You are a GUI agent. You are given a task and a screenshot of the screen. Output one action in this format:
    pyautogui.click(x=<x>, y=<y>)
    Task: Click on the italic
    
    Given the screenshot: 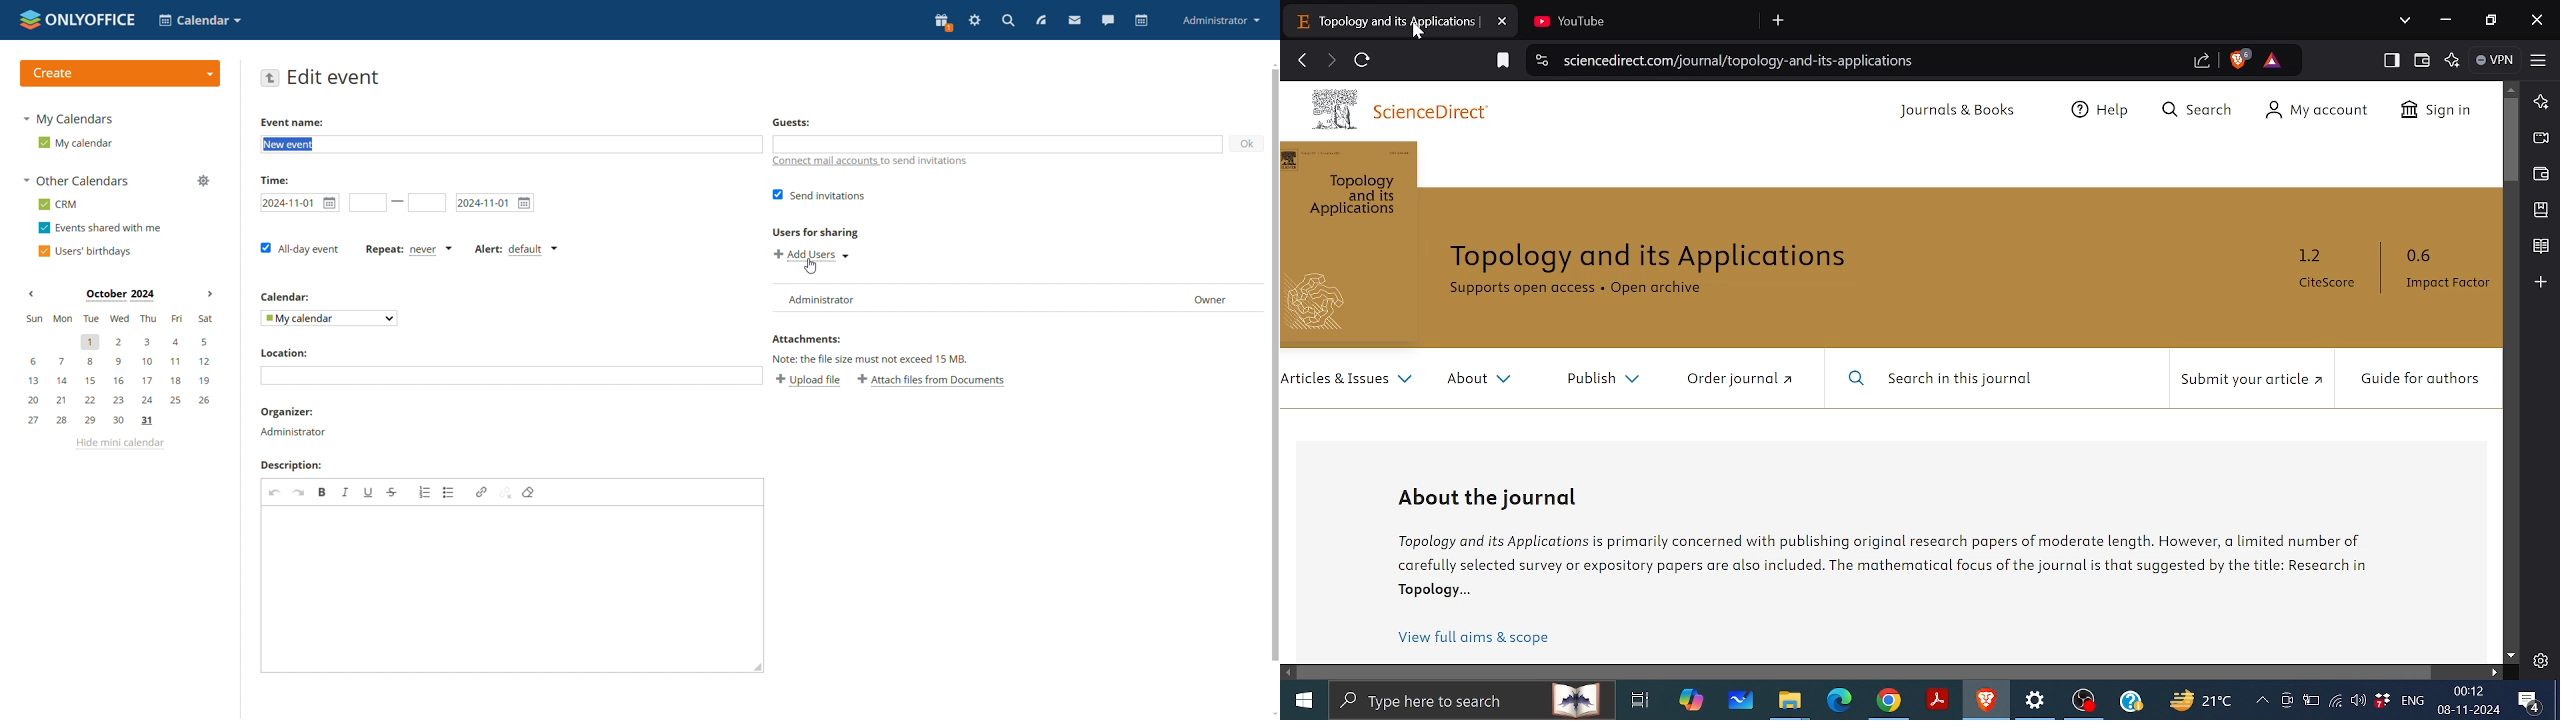 What is the action you would take?
    pyautogui.click(x=345, y=491)
    